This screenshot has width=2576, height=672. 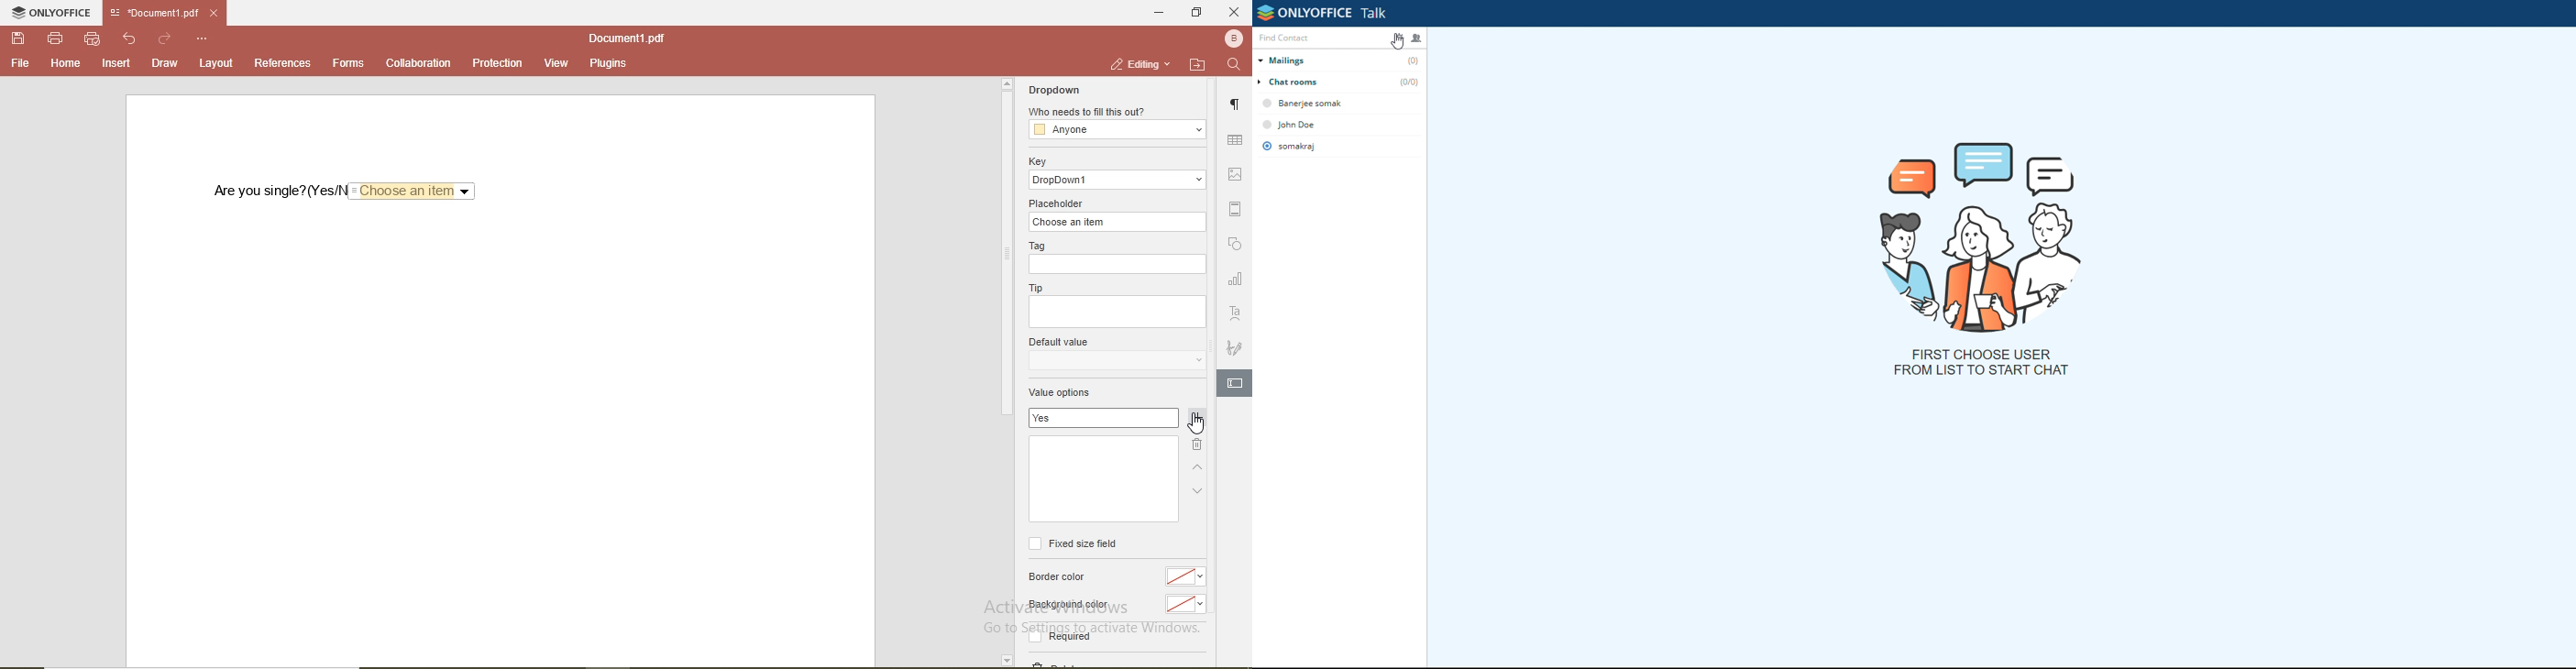 I want to click on john dow, so click(x=1298, y=123).